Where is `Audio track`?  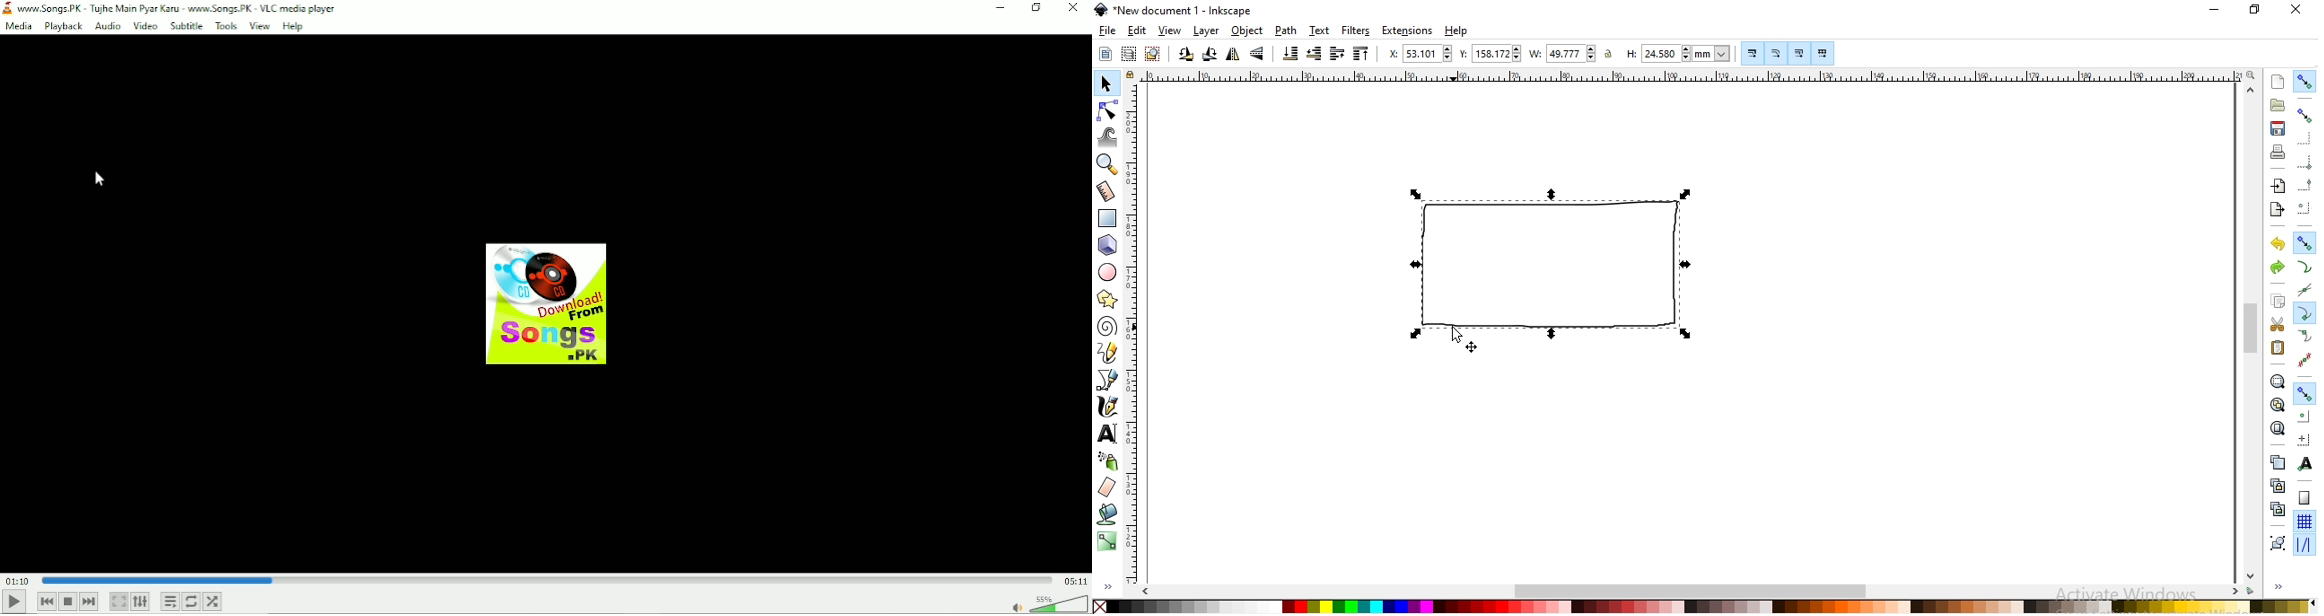
Audio track is located at coordinates (545, 304).